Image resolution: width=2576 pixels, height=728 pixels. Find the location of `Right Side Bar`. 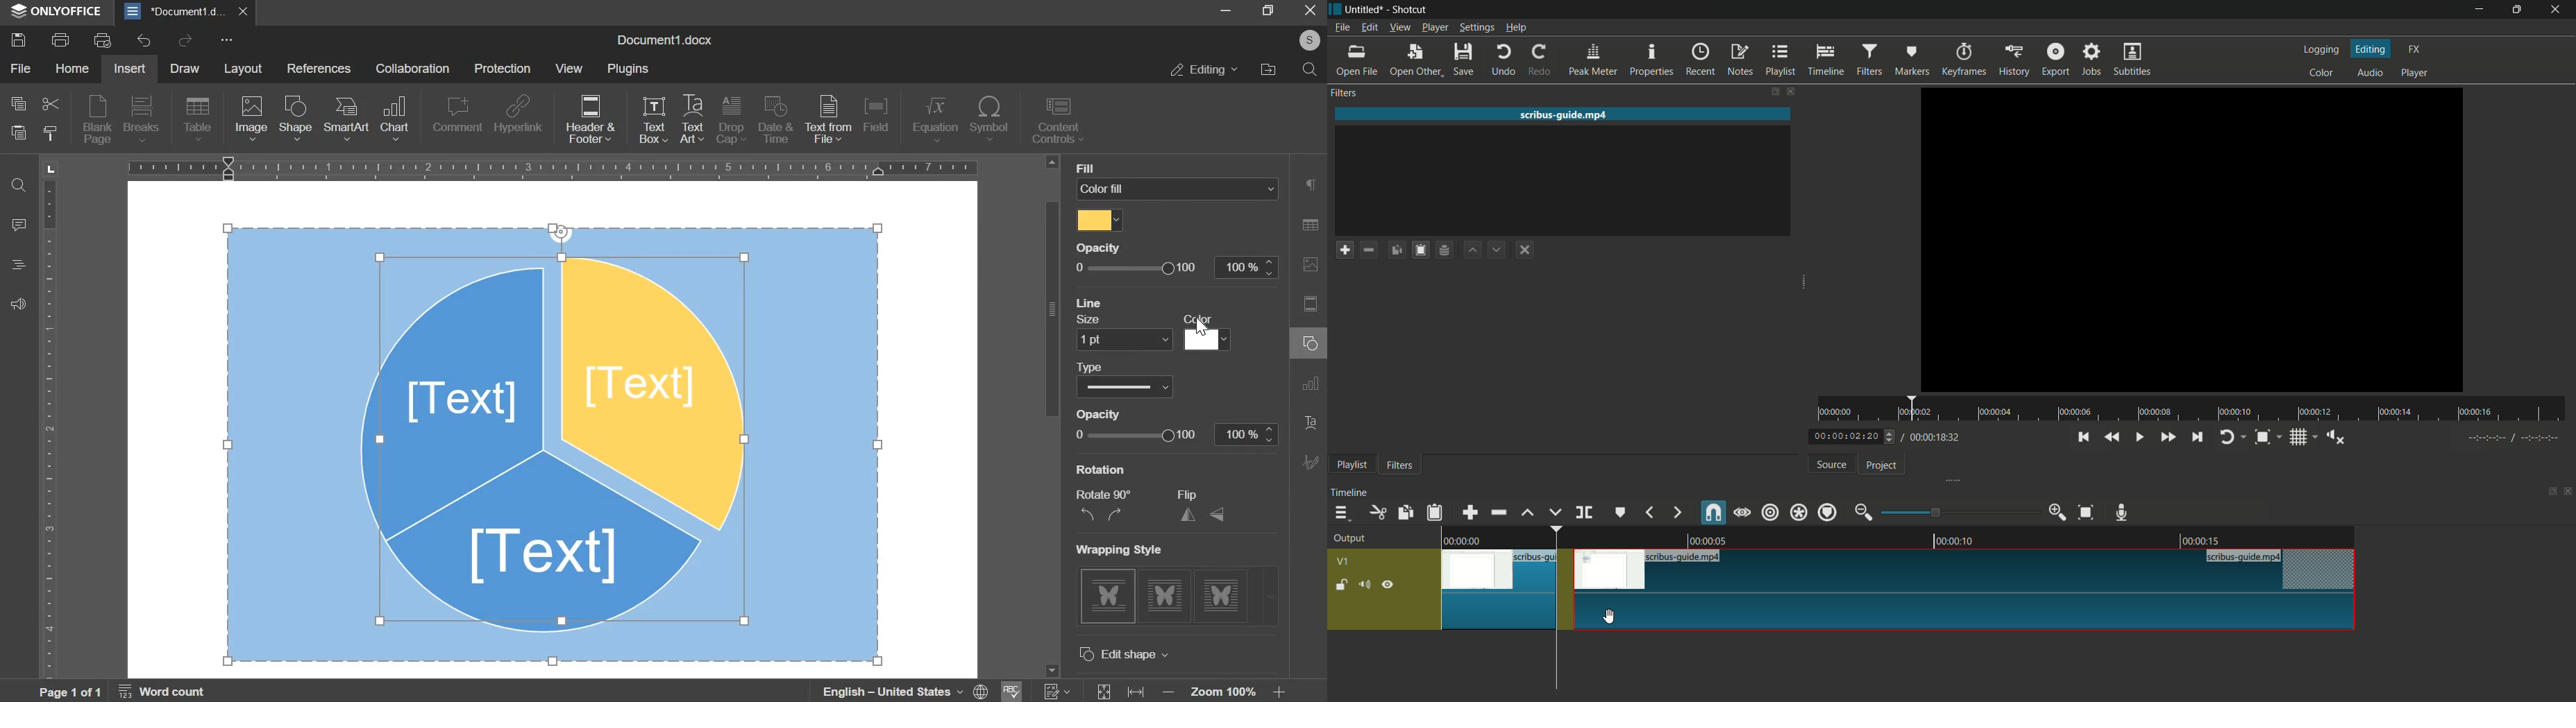

Right Side Bar is located at coordinates (1309, 330).